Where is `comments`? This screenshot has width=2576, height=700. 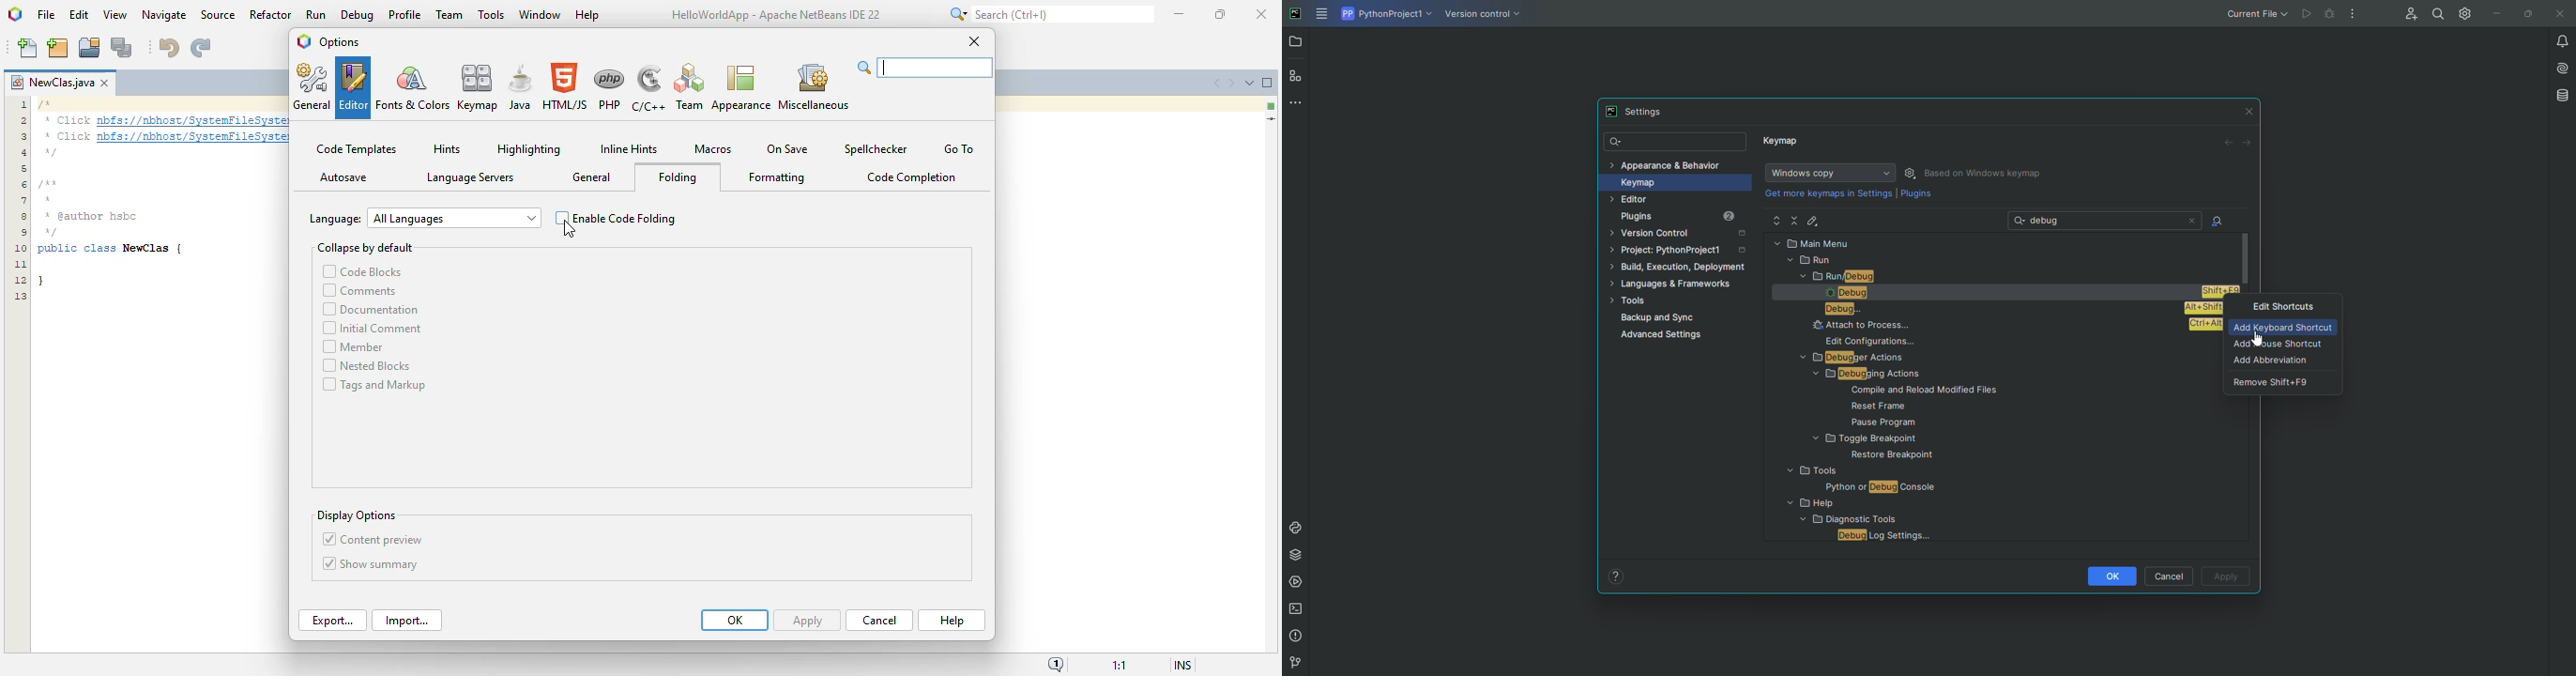 comments is located at coordinates (359, 290).